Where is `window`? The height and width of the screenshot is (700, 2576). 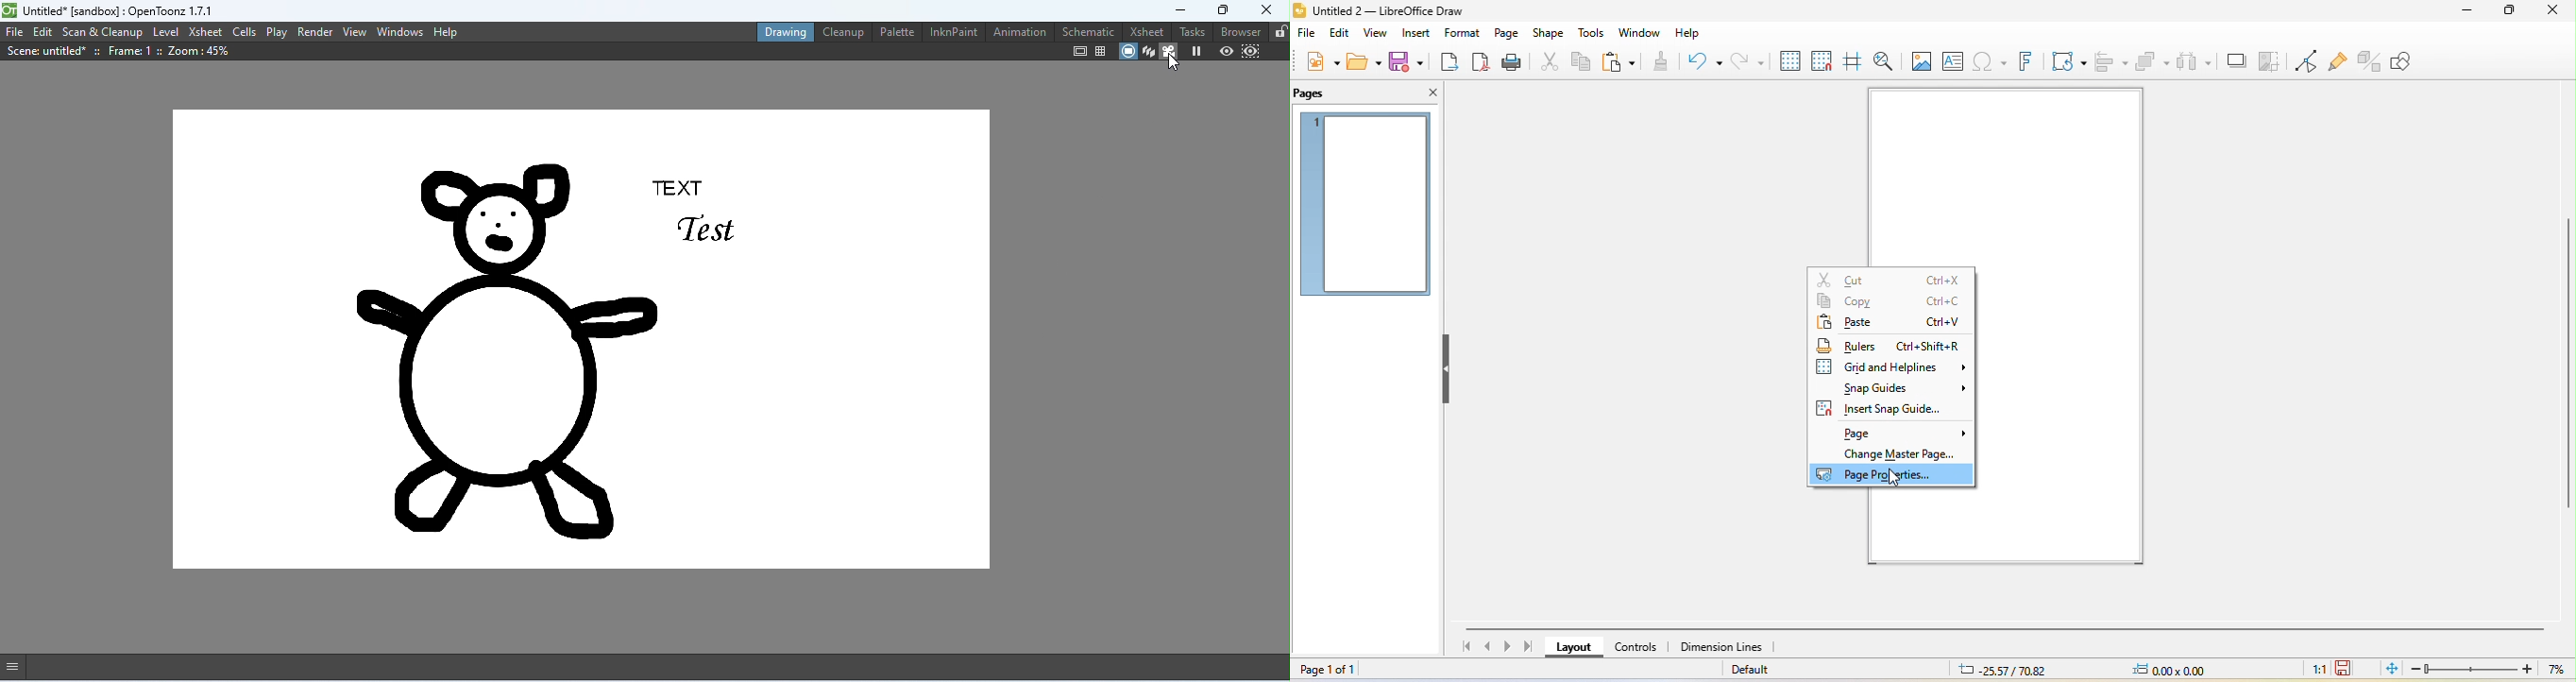 window is located at coordinates (1639, 33).